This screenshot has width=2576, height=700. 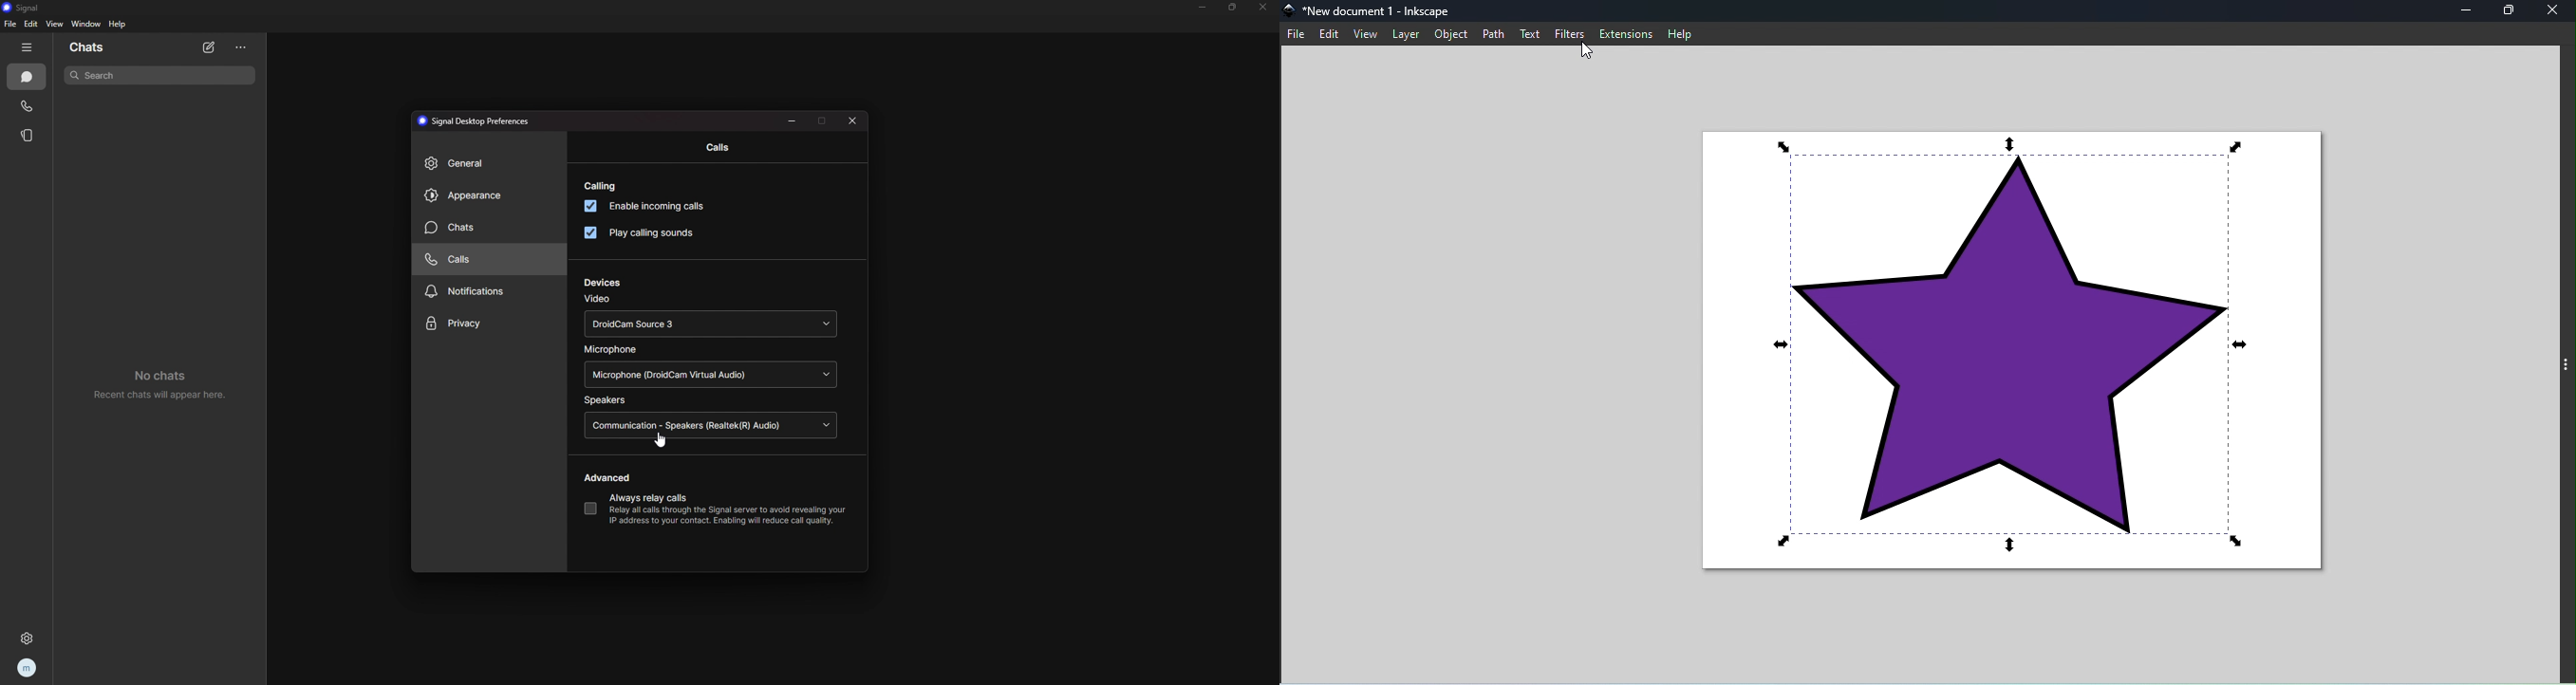 What do you see at coordinates (603, 186) in the screenshot?
I see `calling` at bounding box center [603, 186].